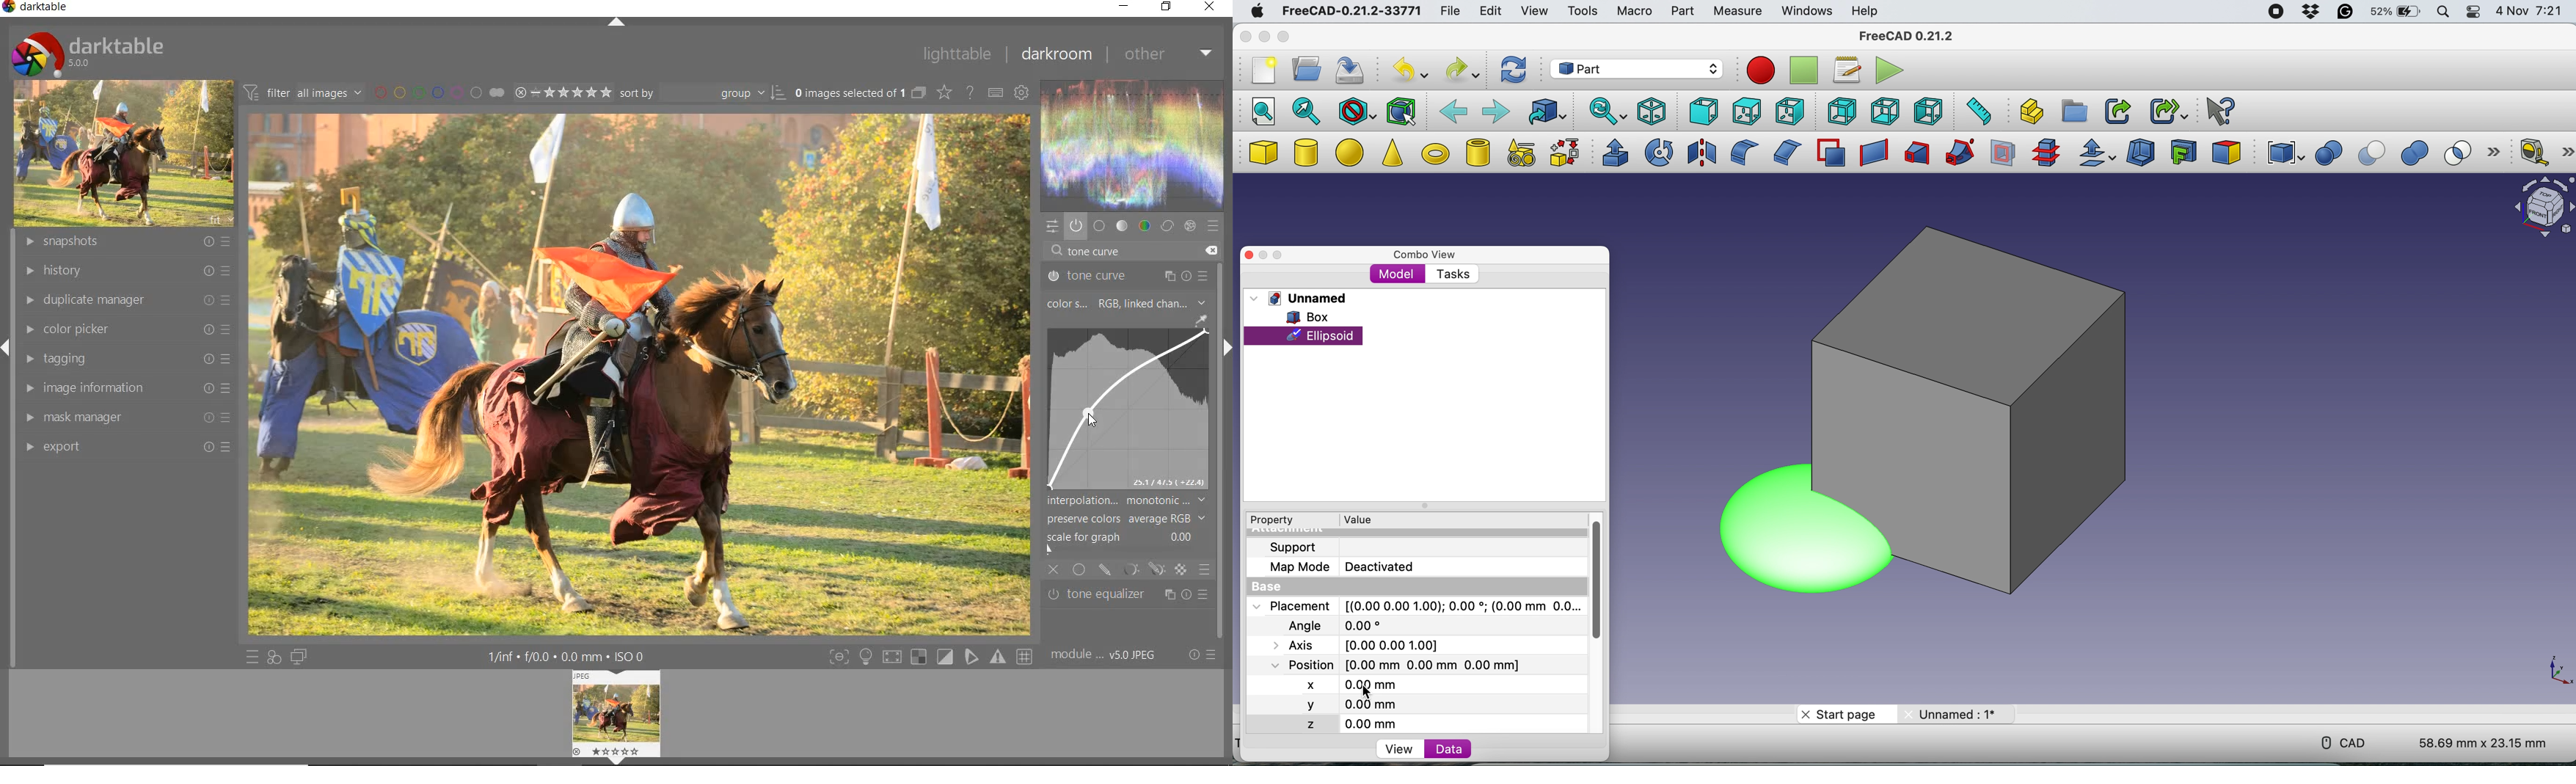 This screenshot has width=2576, height=784. What do you see at coordinates (2485, 744) in the screenshot?
I see `58.69 mm x 23.15 mm` at bounding box center [2485, 744].